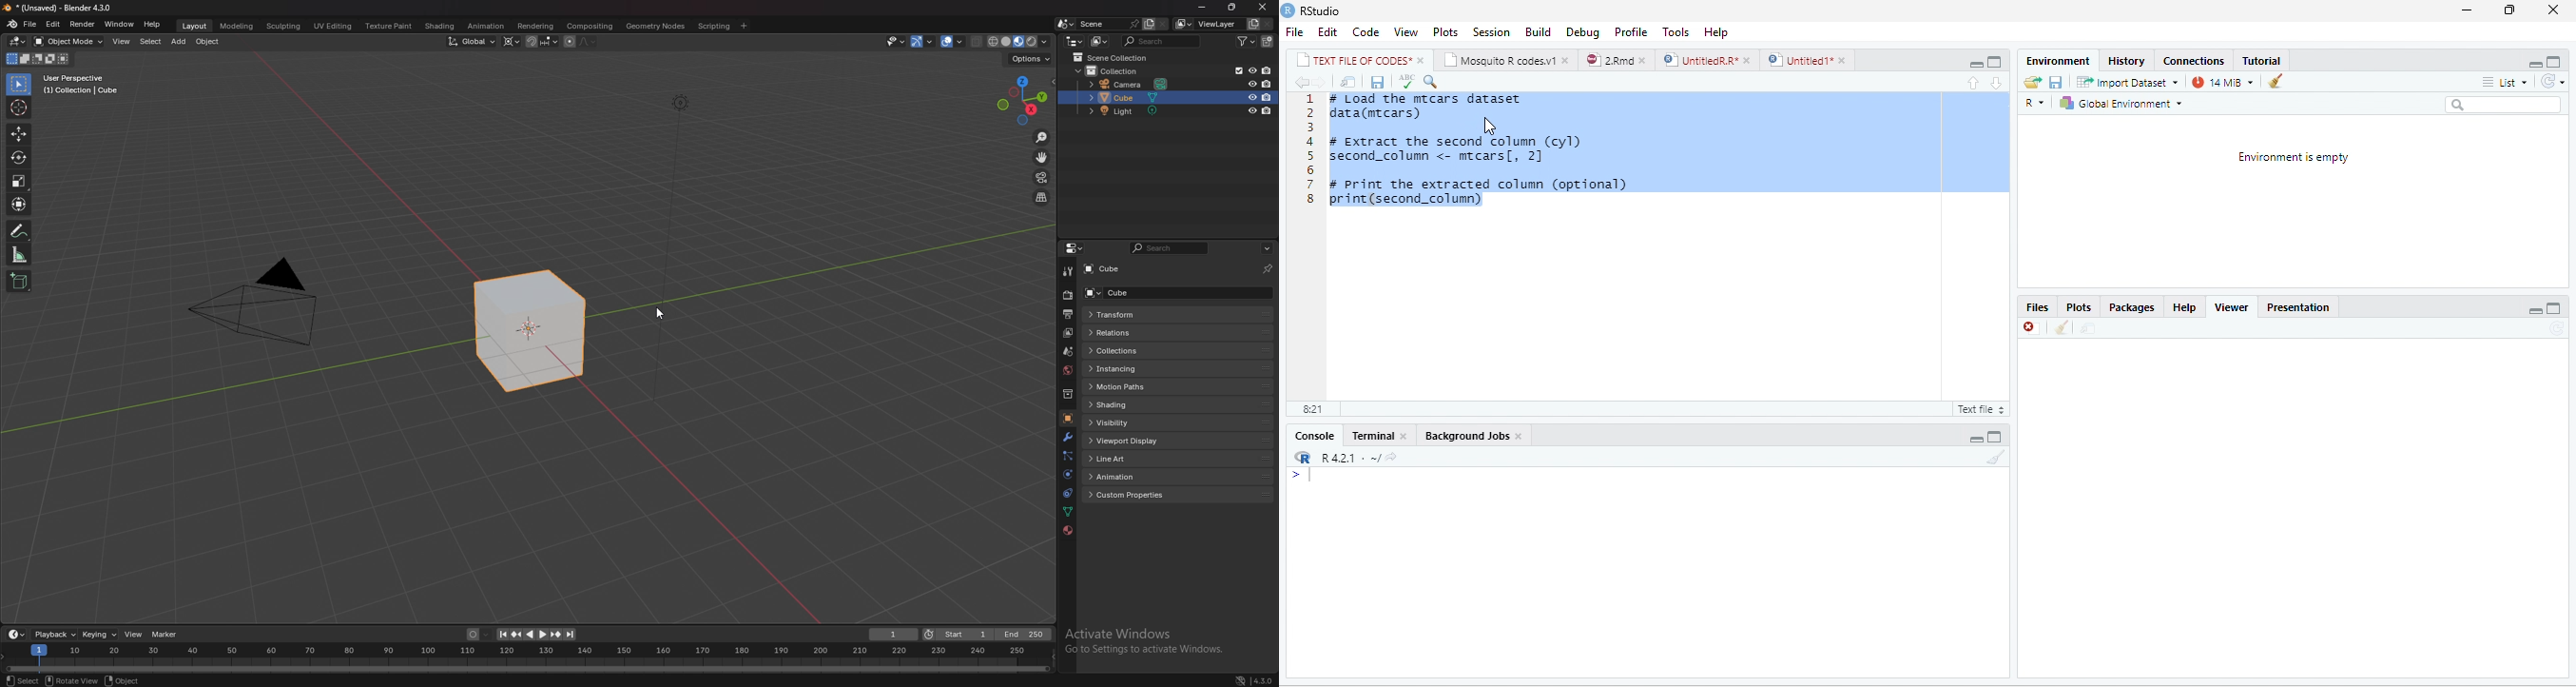 The width and height of the screenshot is (2576, 700). I want to click on ) | Untitled 1*, so click(1799, 60).